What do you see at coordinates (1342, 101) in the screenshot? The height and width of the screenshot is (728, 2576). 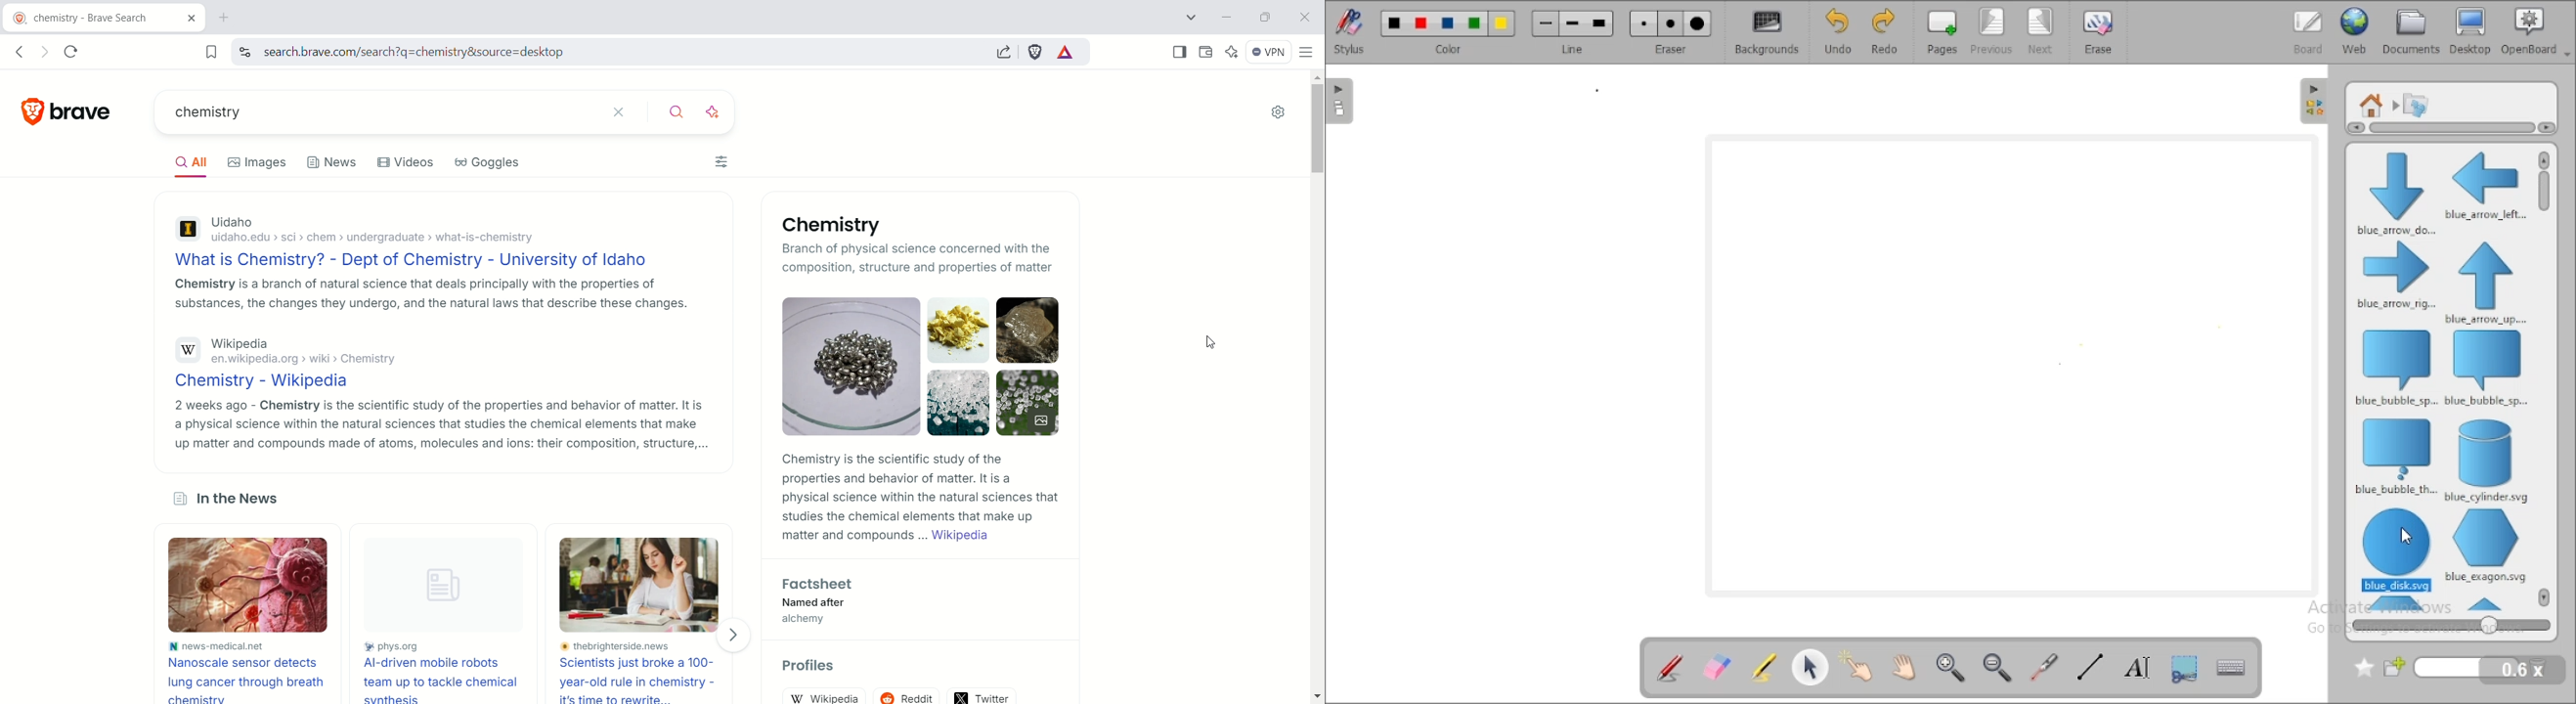 I see `pages pane` at bounding box center [1342, 101].